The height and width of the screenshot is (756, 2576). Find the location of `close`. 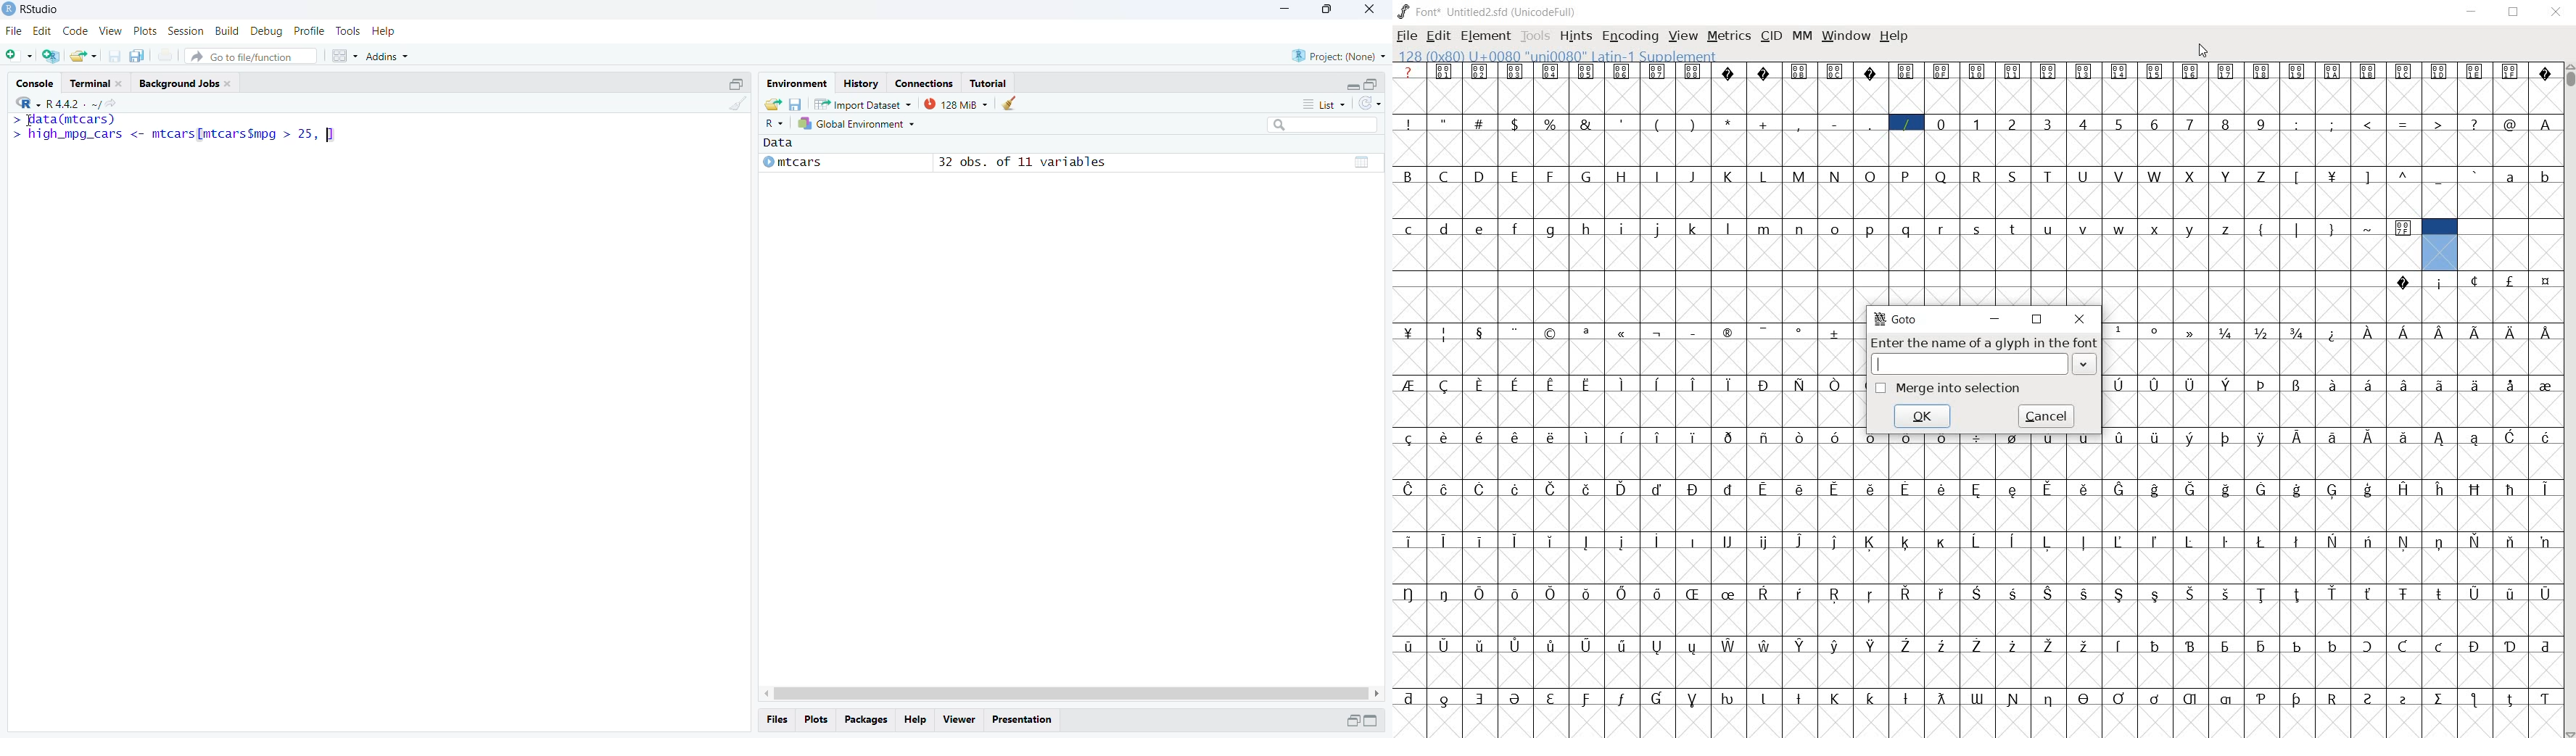

close is located at coordinates (2078, 318).